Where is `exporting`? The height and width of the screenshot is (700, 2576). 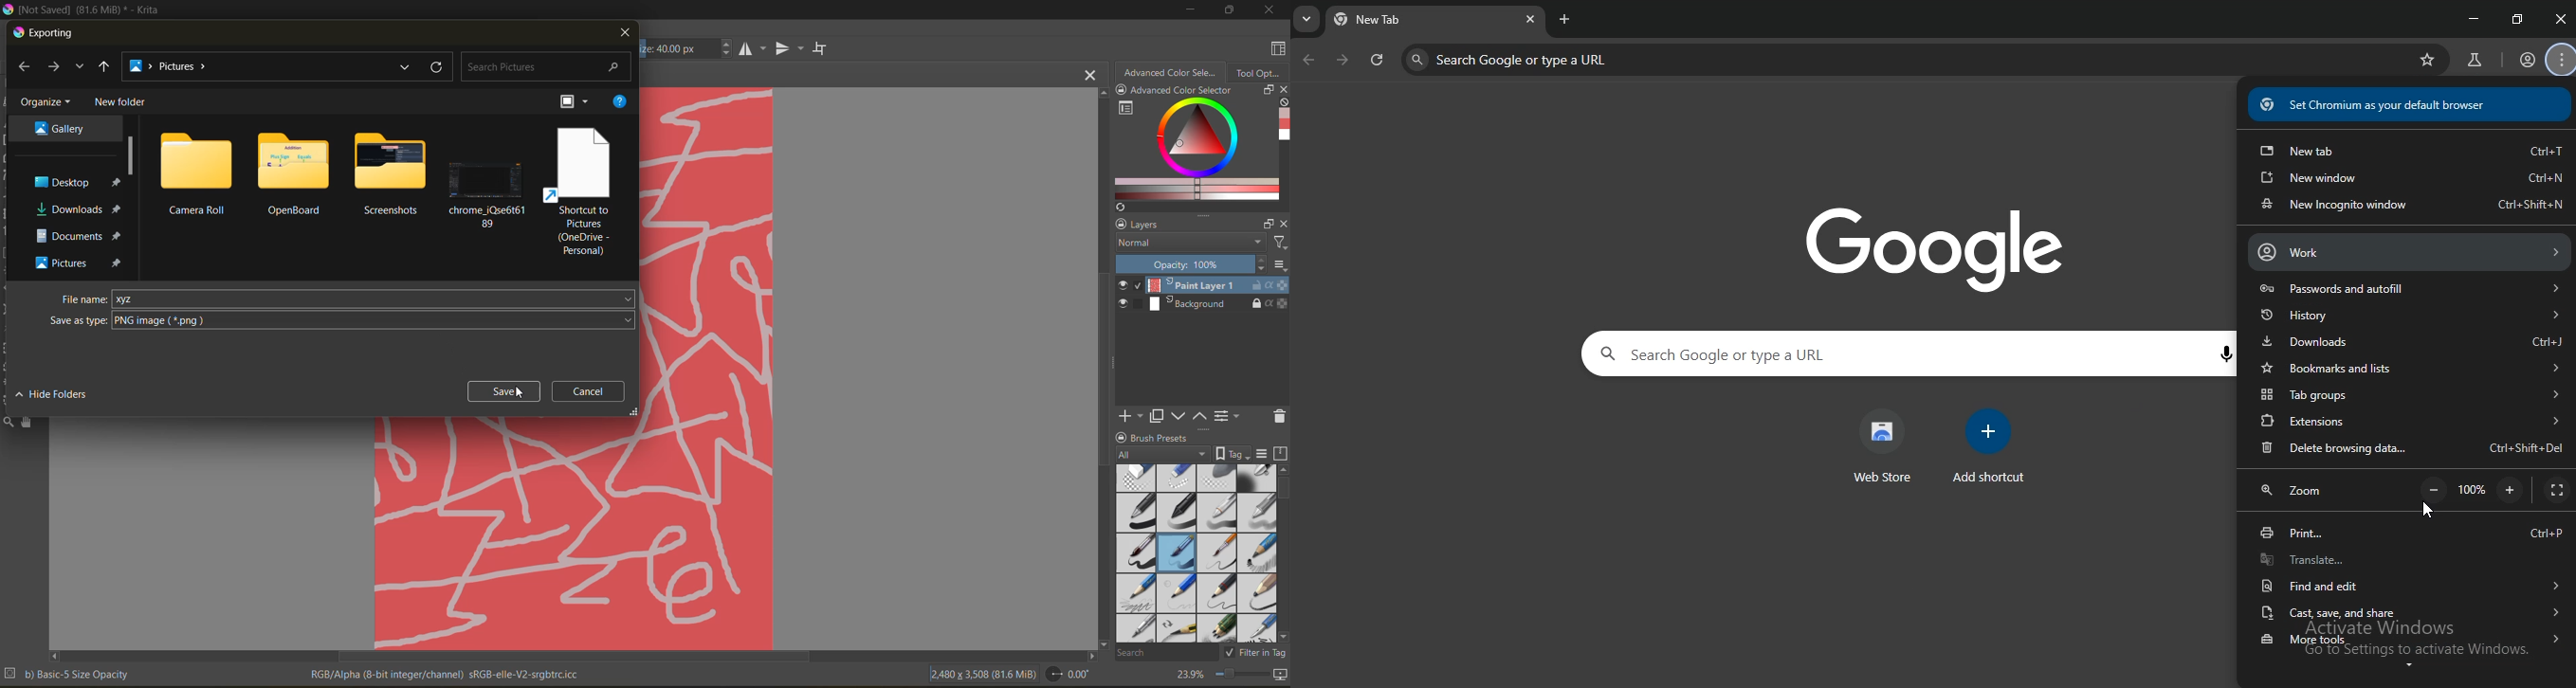 exporting is located at coordinates (45, 34).